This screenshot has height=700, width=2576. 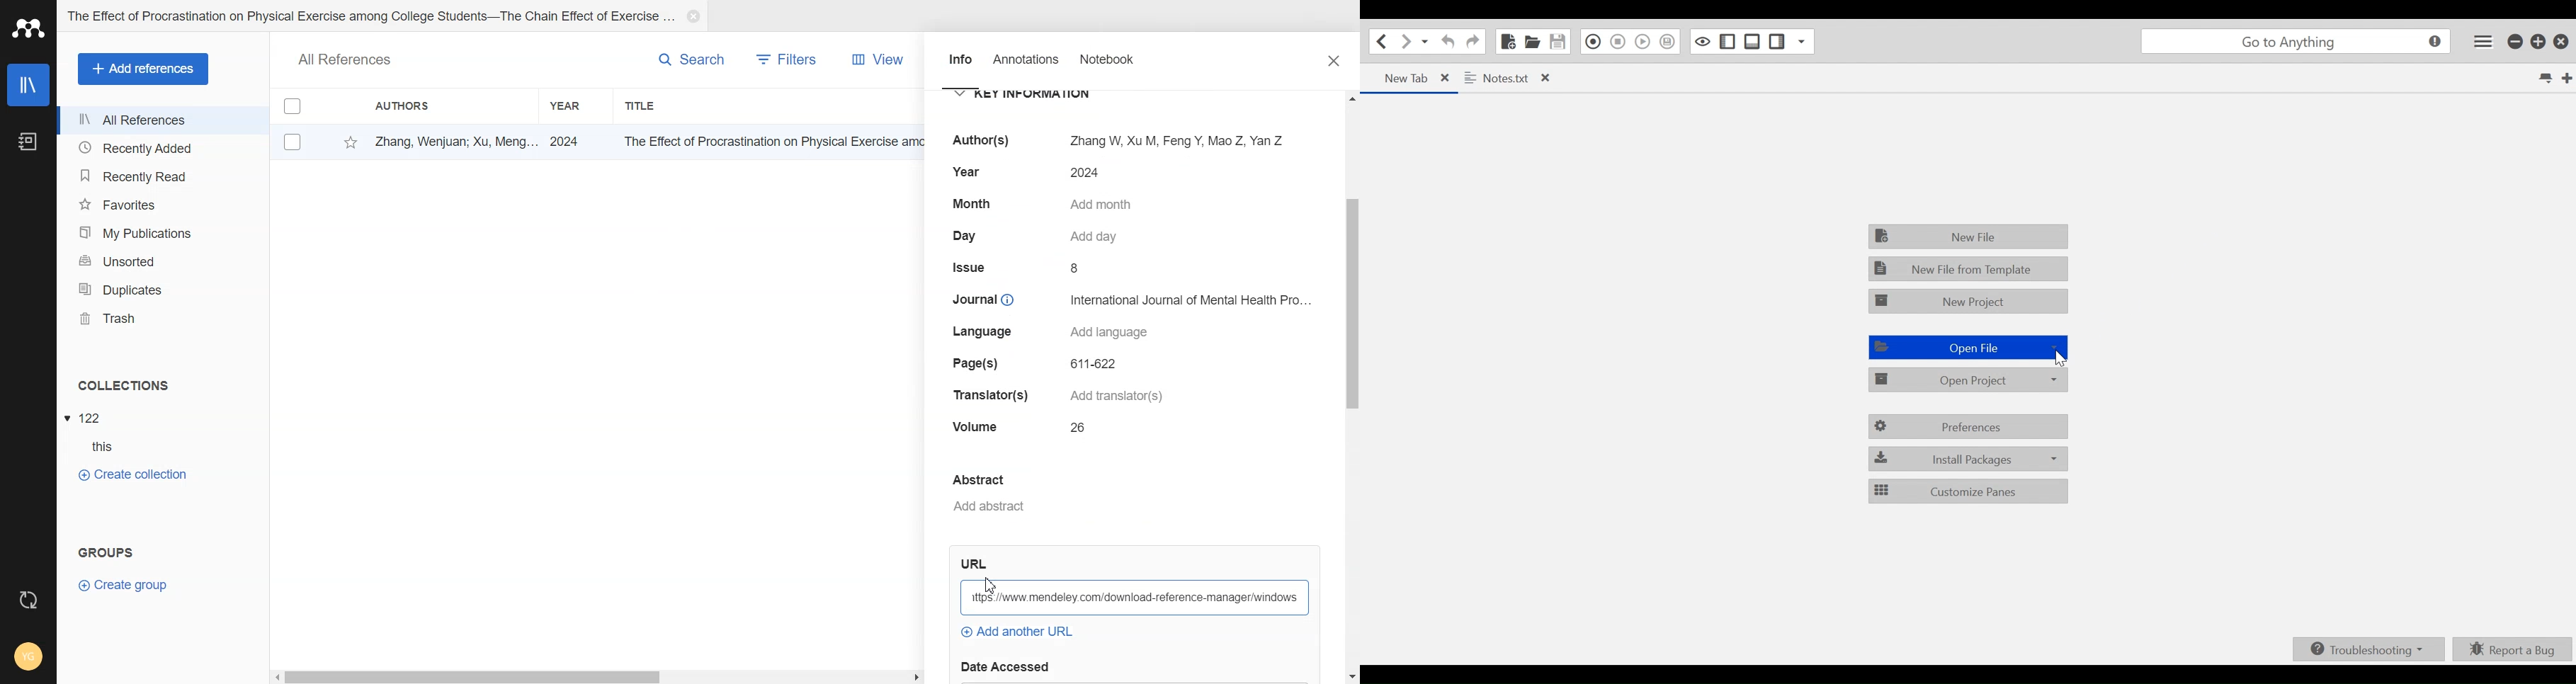 I want to click on Account, so click(x=28, y=656).